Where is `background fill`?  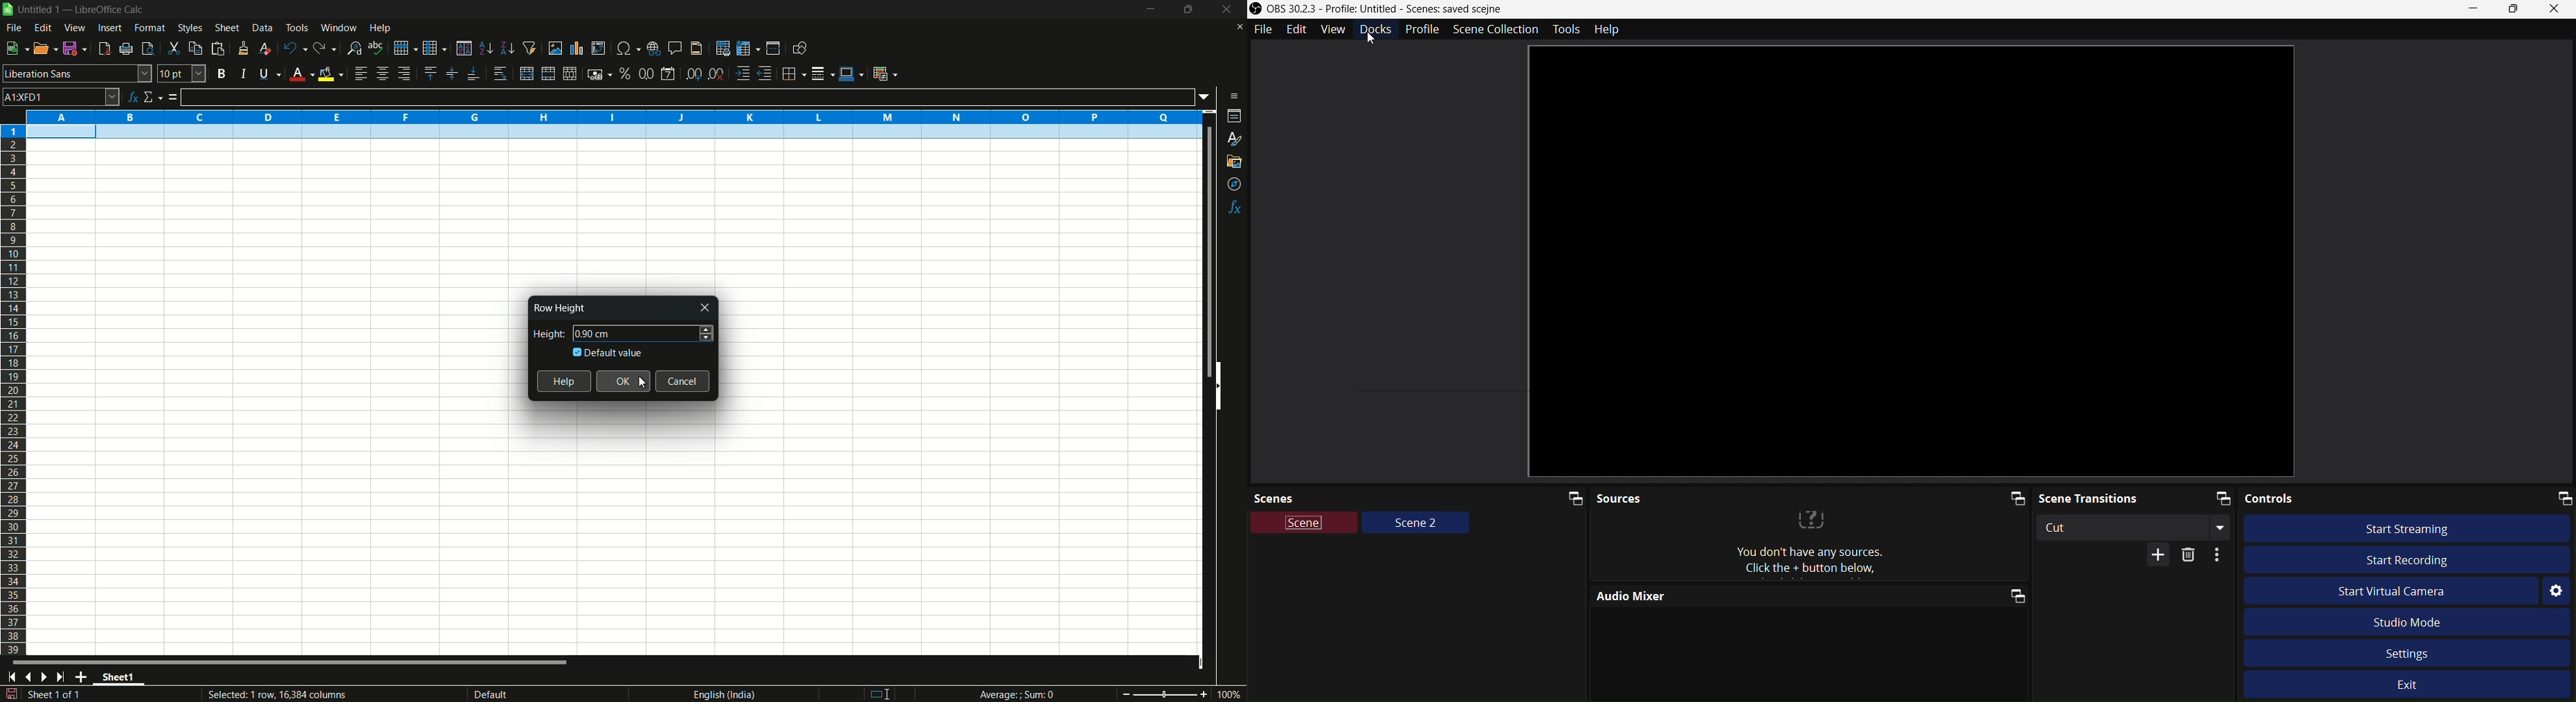 background fill is located at coordinates (330, 73).